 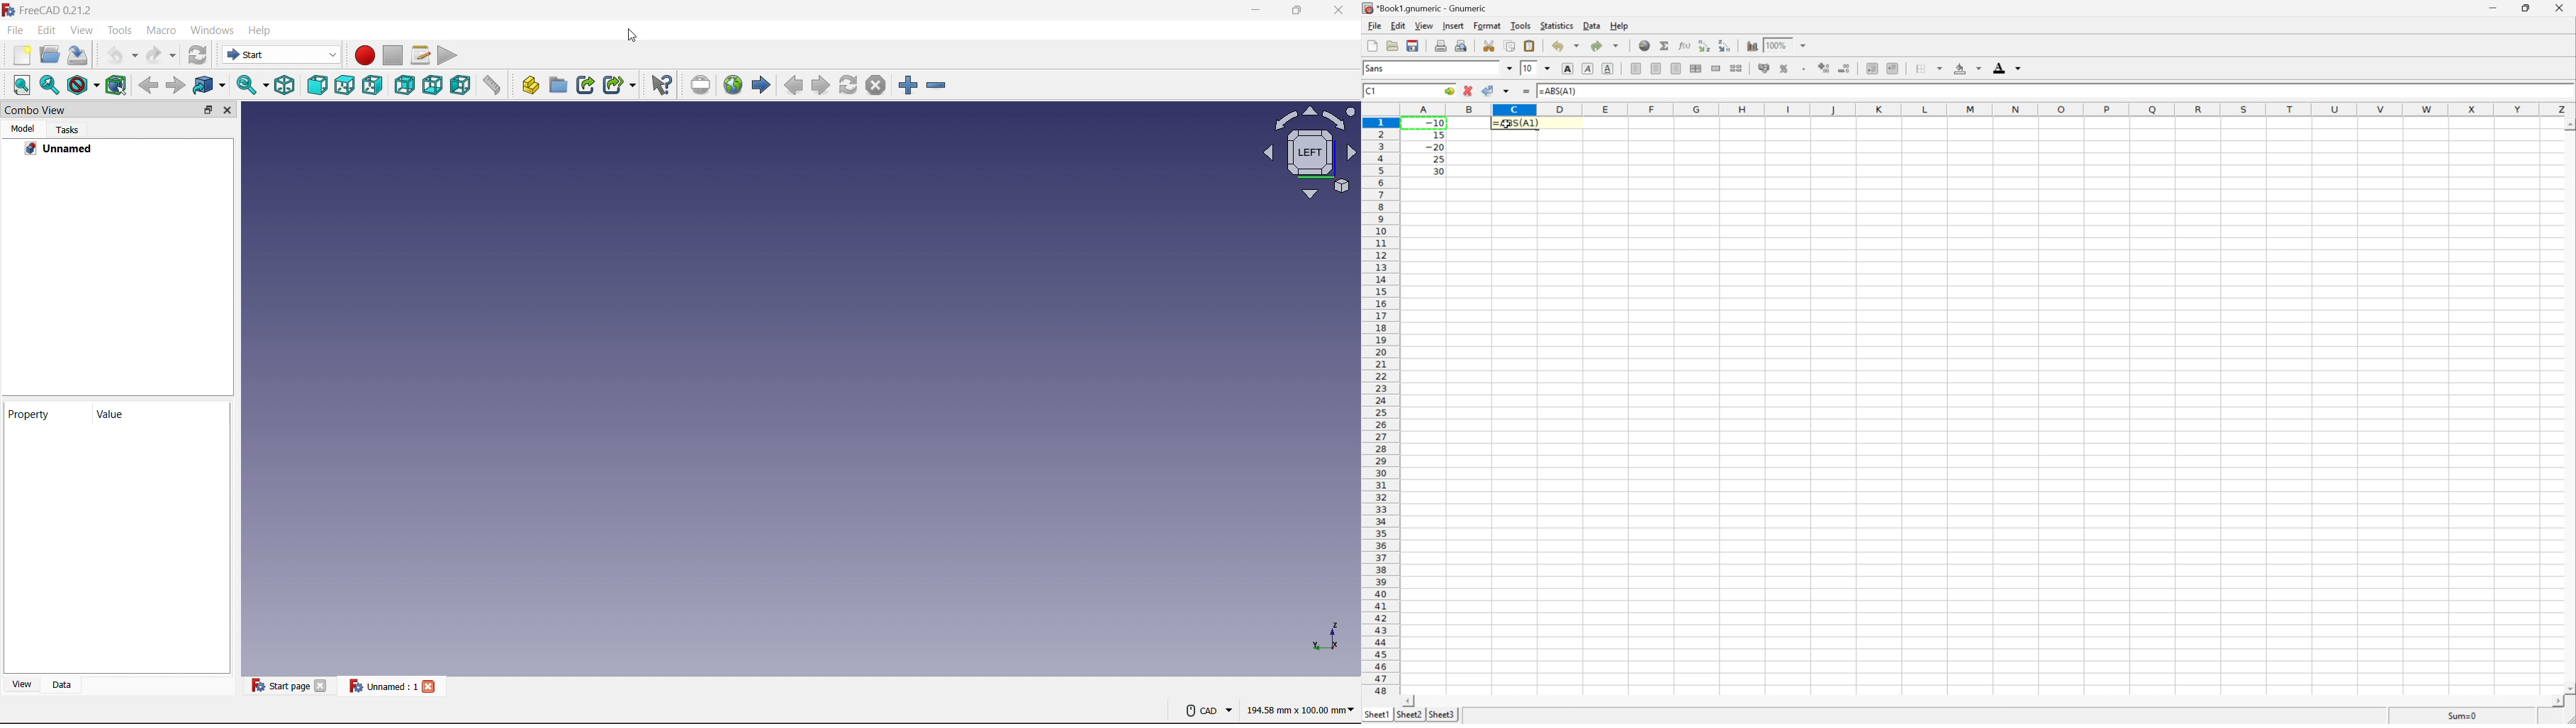 I want to click on Edit, so click(x=46, y=30).